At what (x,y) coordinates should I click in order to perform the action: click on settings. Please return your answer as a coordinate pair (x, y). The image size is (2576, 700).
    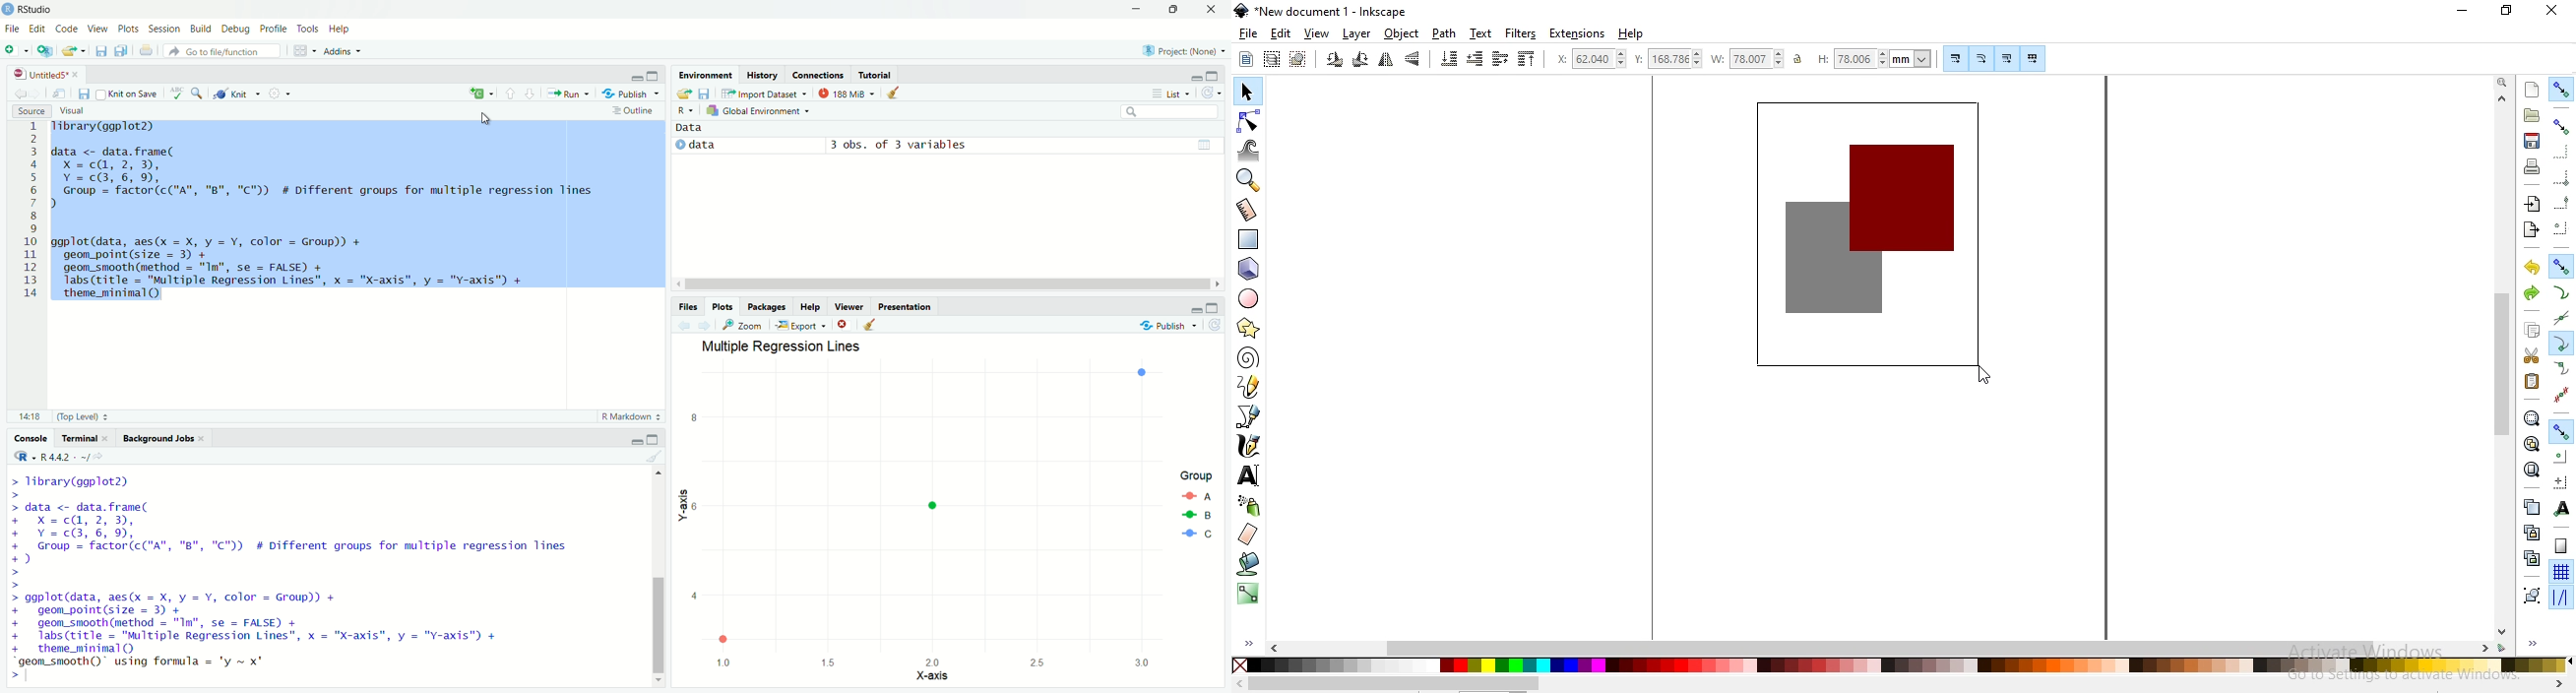
    Looking at the image, I should click on (284, 95).